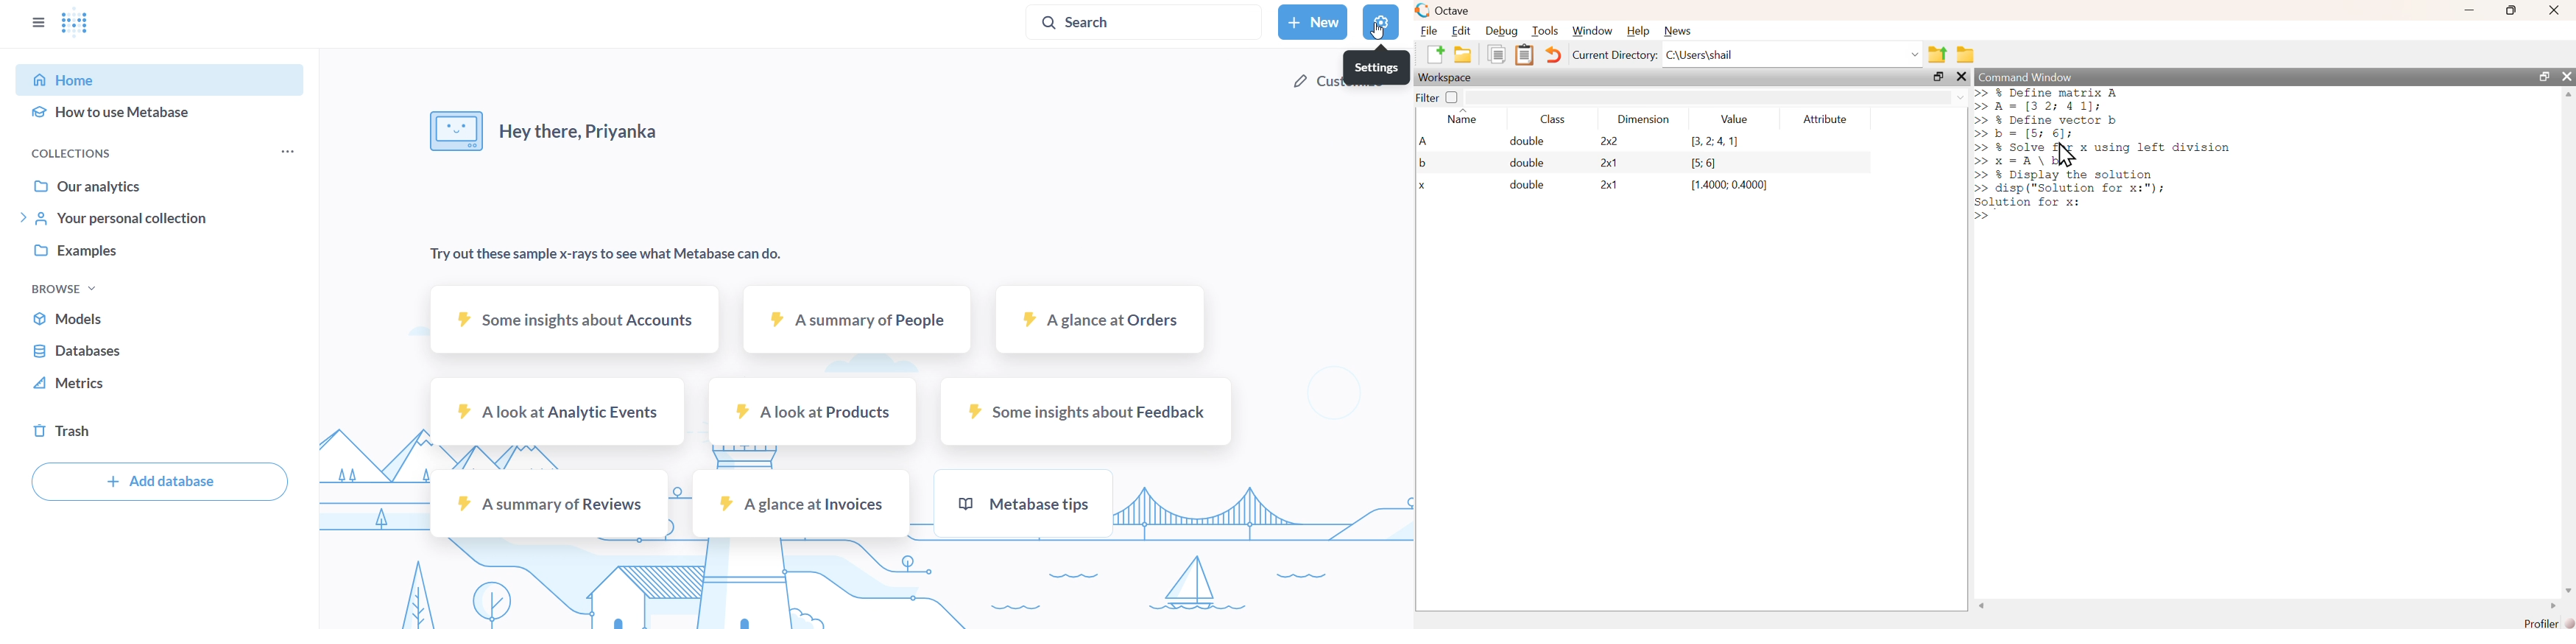 The image size is (2576, 644). Describe the element at coordinates (1522, 163) in the screenshot. I see `double` at that location.